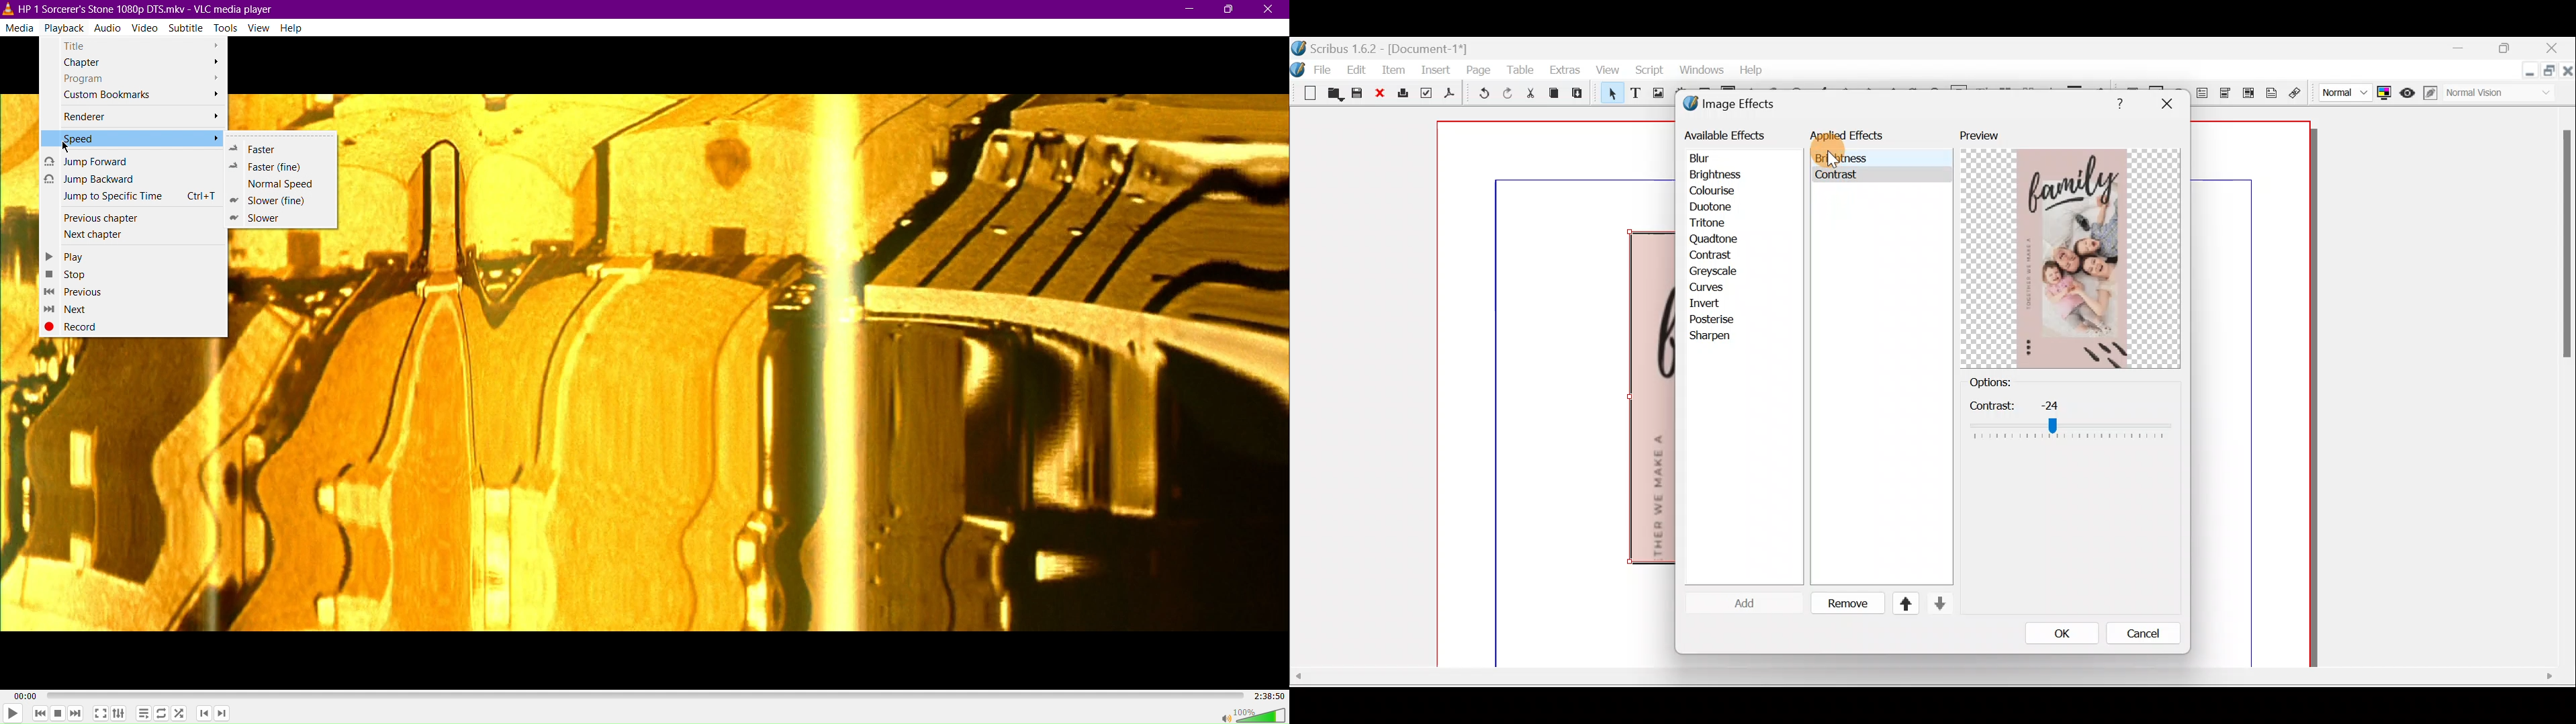 The height and width of the screenshot is (728, 2576). I want to click on Slower (fine), so click(273, 201).